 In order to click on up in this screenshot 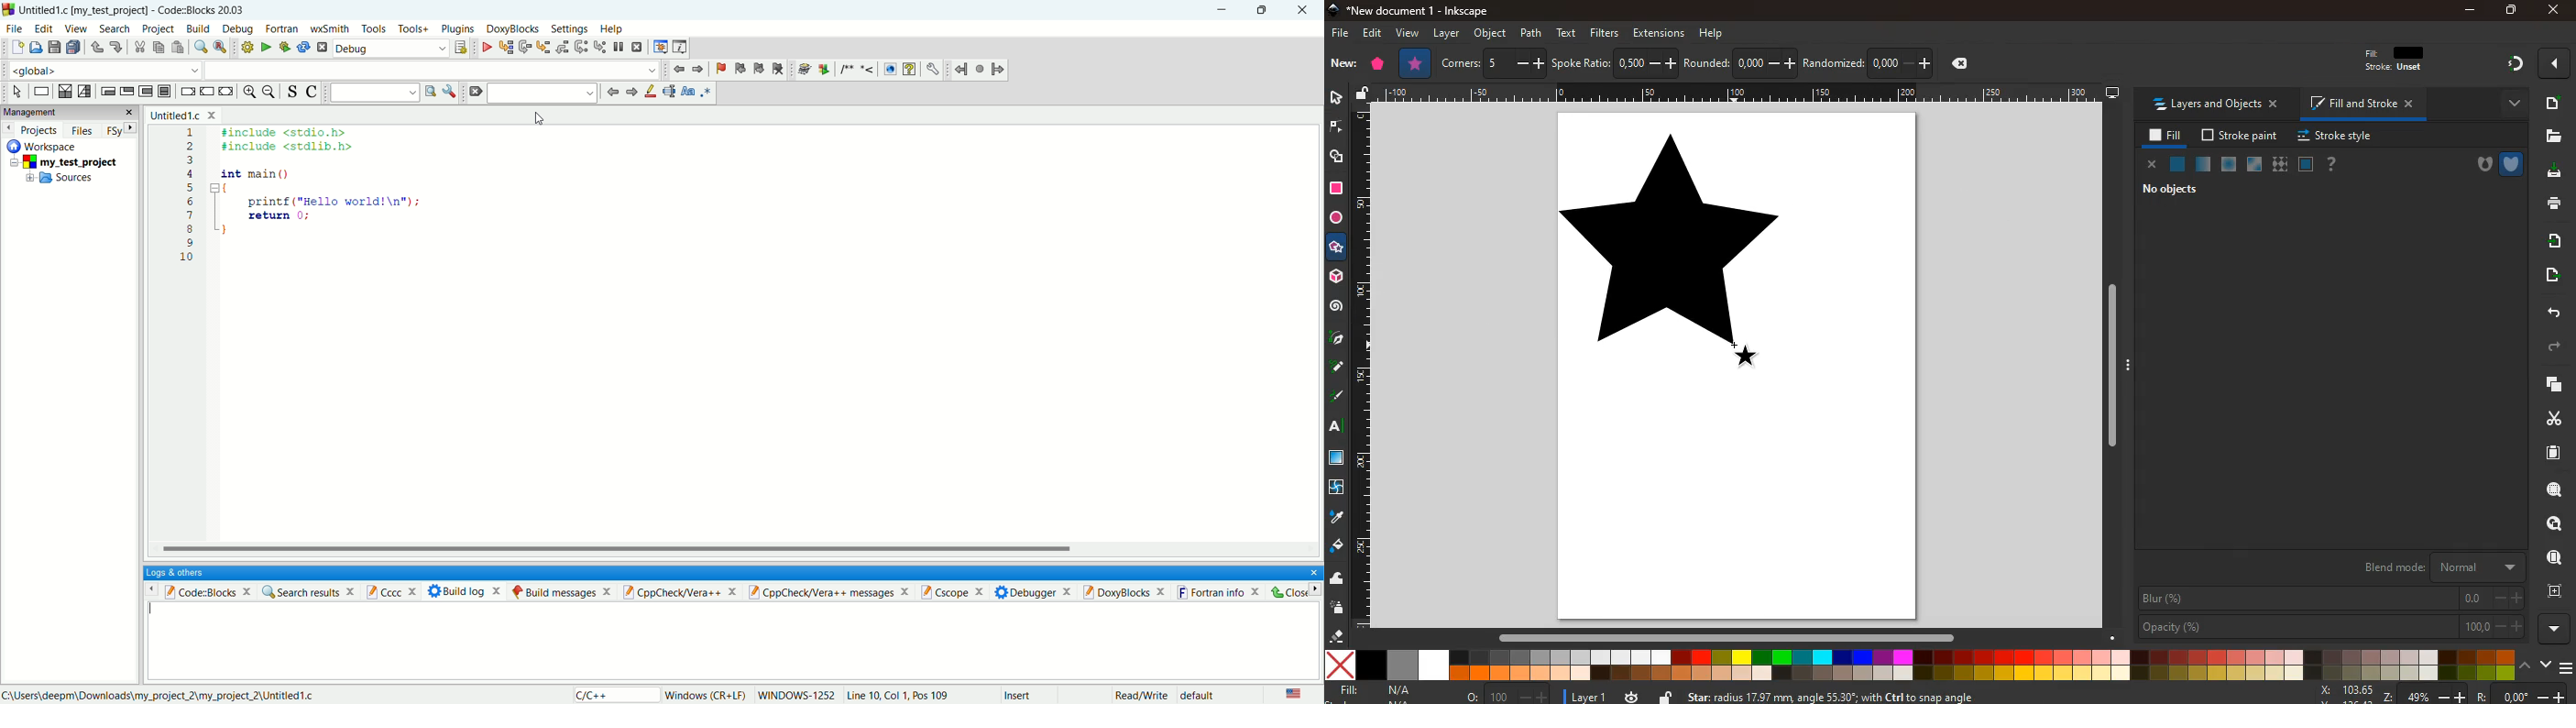, I will do `click(2525, 665)`.